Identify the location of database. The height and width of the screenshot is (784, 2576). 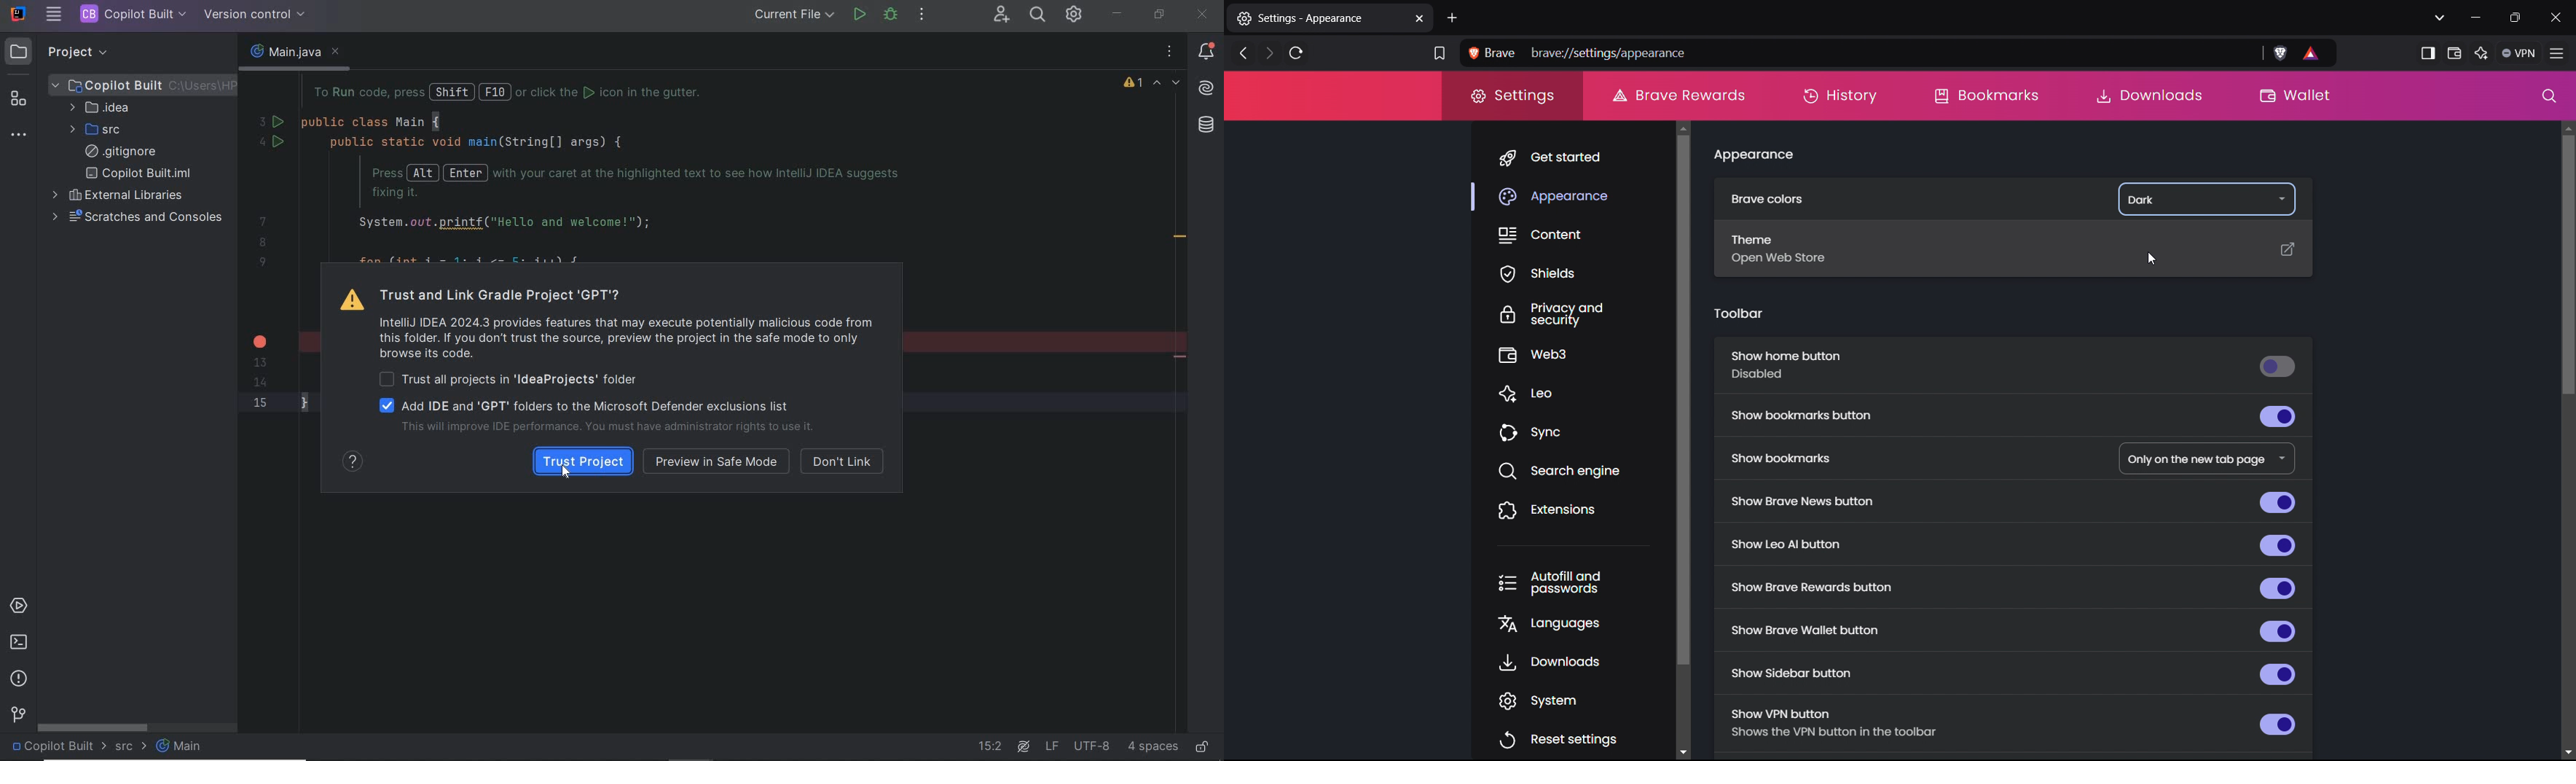
(1205, 127).